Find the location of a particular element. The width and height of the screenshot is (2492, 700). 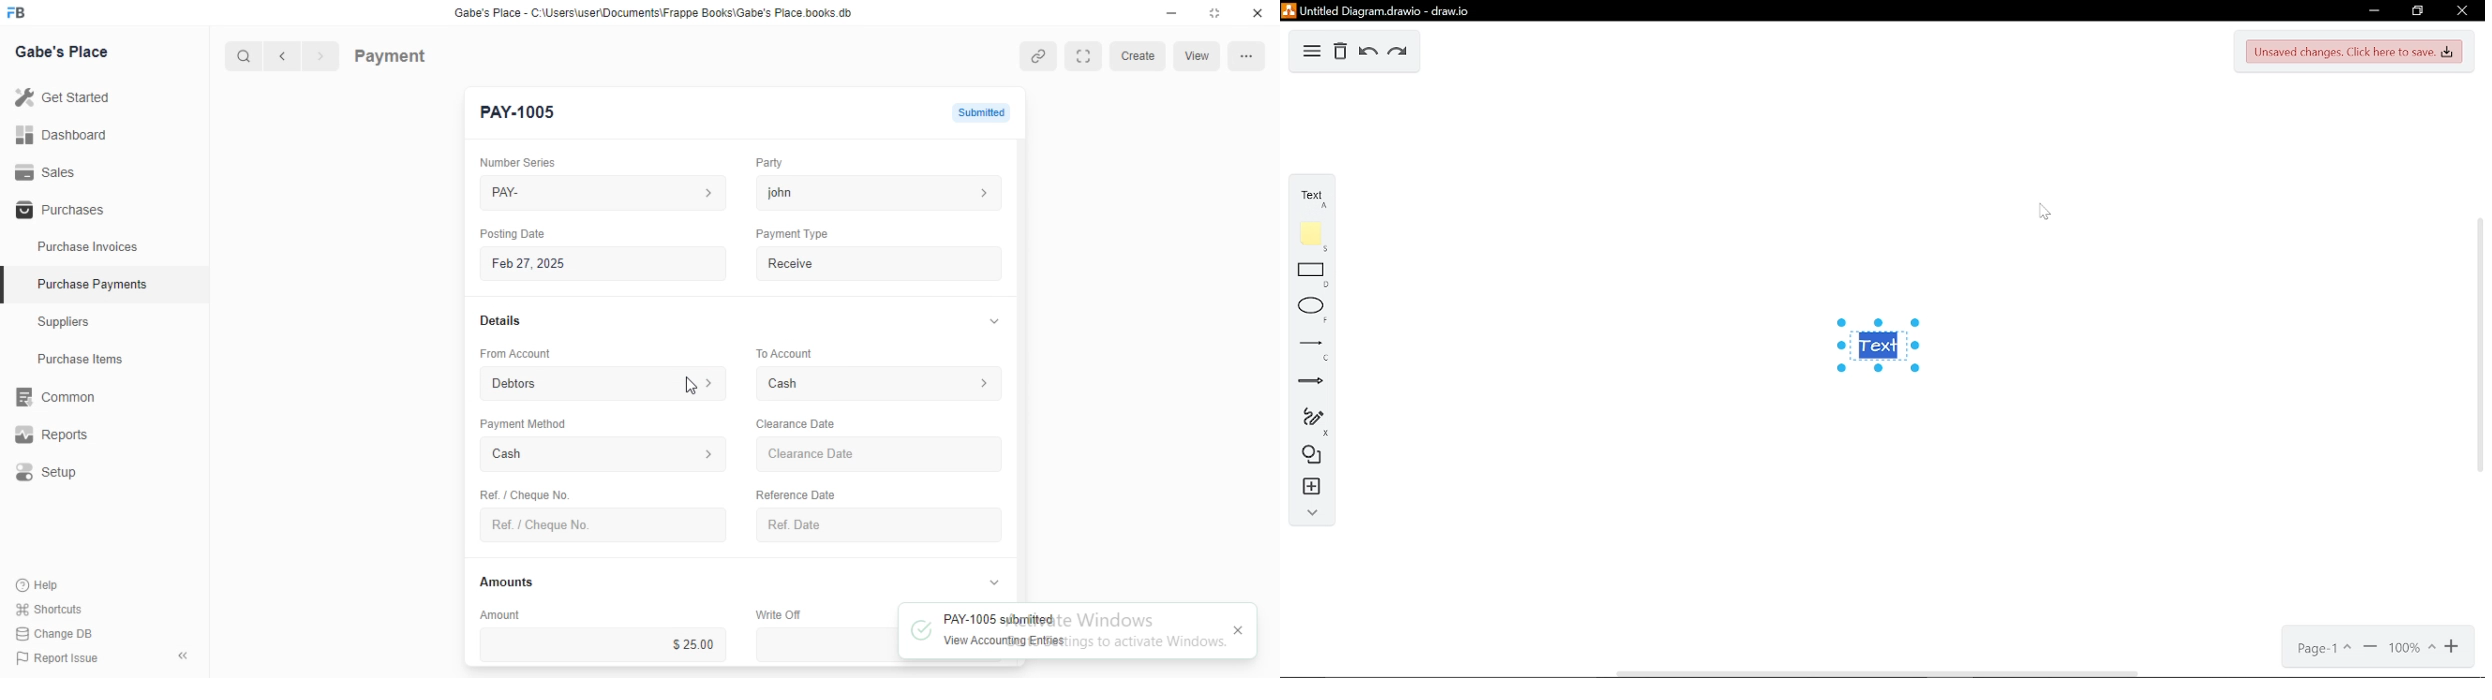

Ref. Date is located at coordinates (879, 525).